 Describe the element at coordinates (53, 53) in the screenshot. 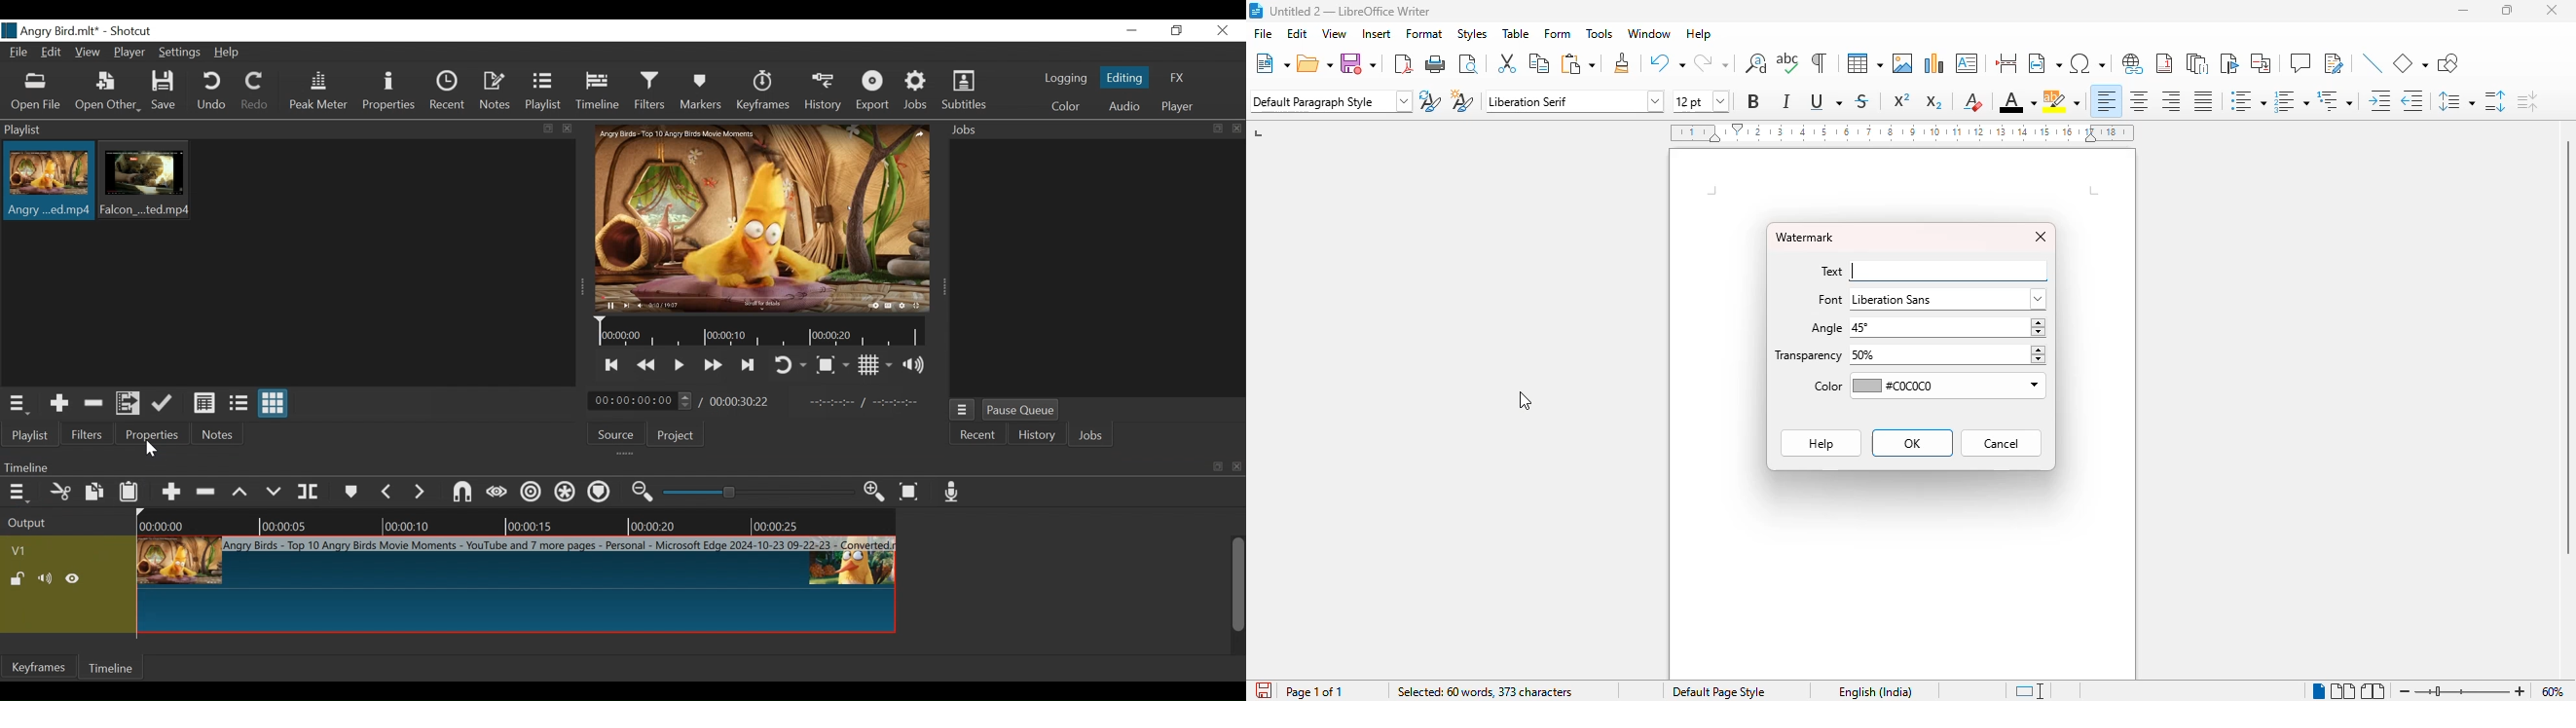

I see `Edit` at that location.